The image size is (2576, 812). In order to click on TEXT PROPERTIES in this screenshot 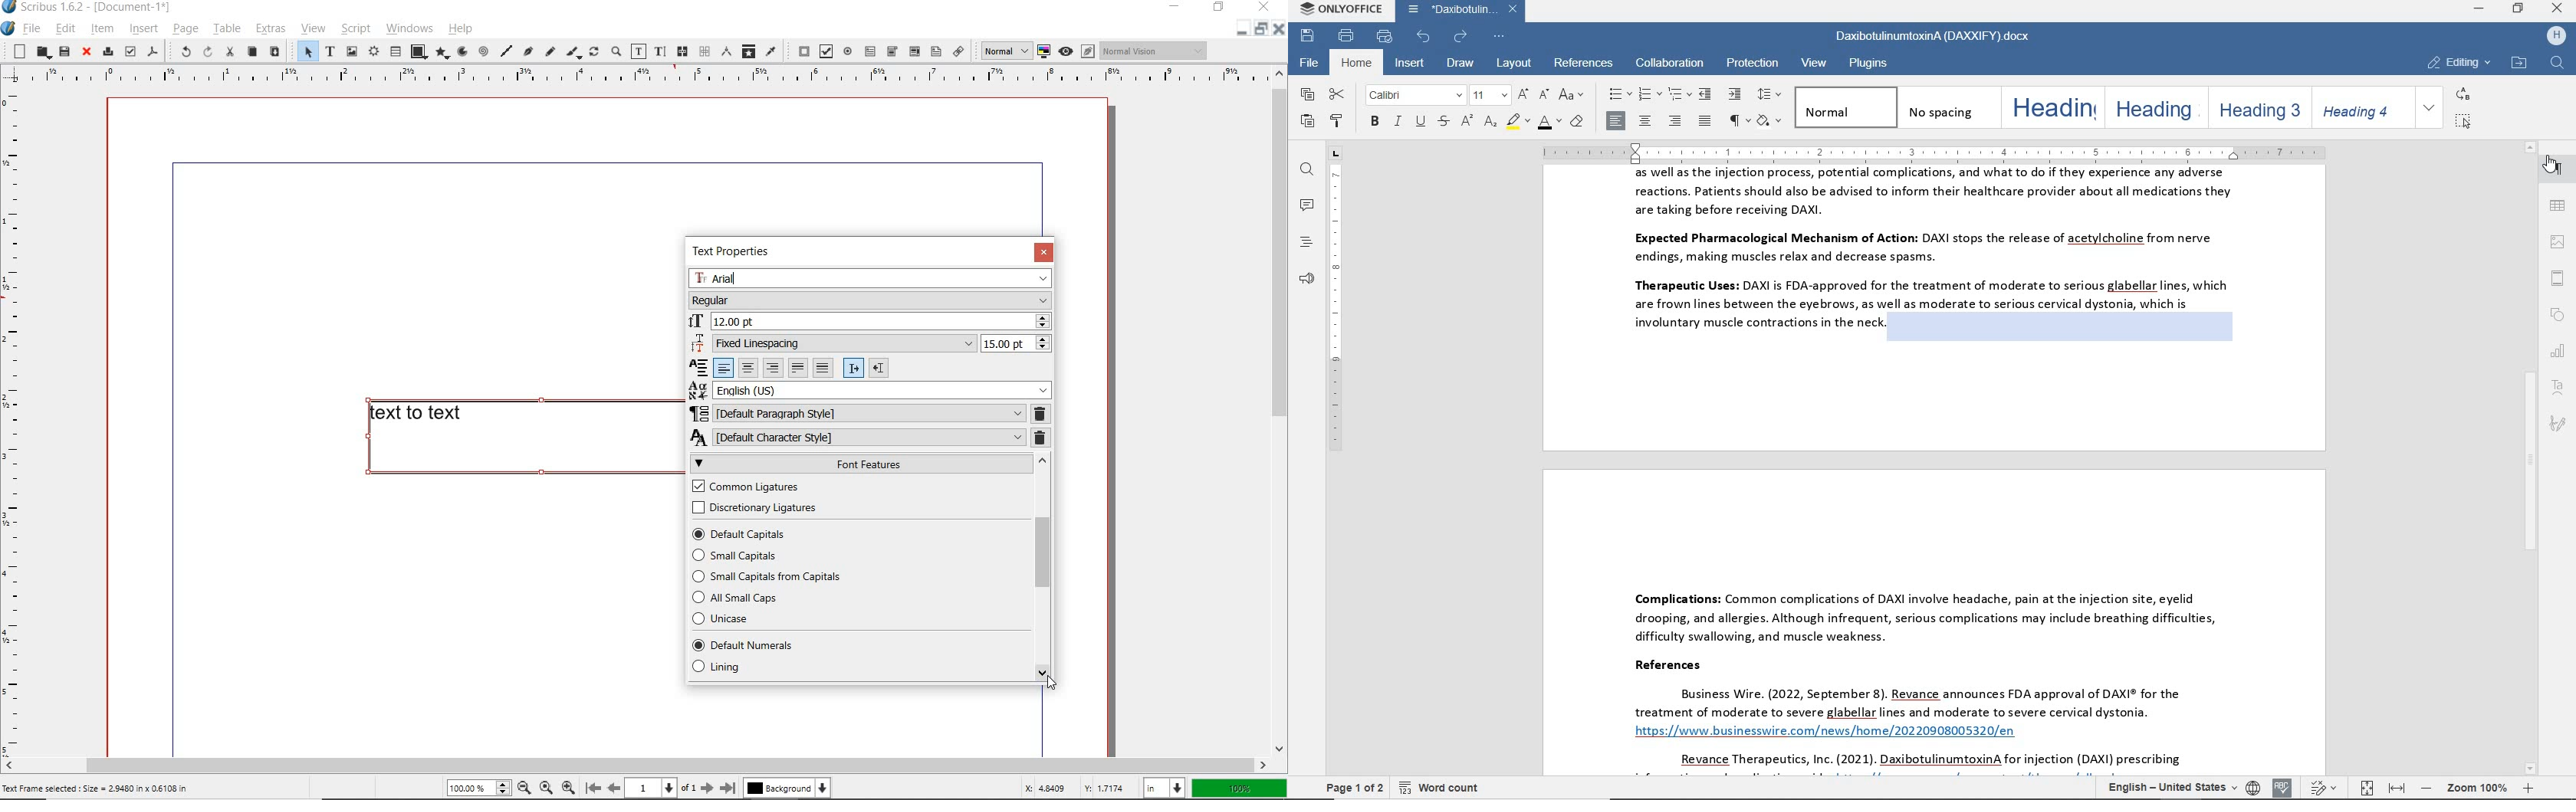, I will do `click(737, 251)`.